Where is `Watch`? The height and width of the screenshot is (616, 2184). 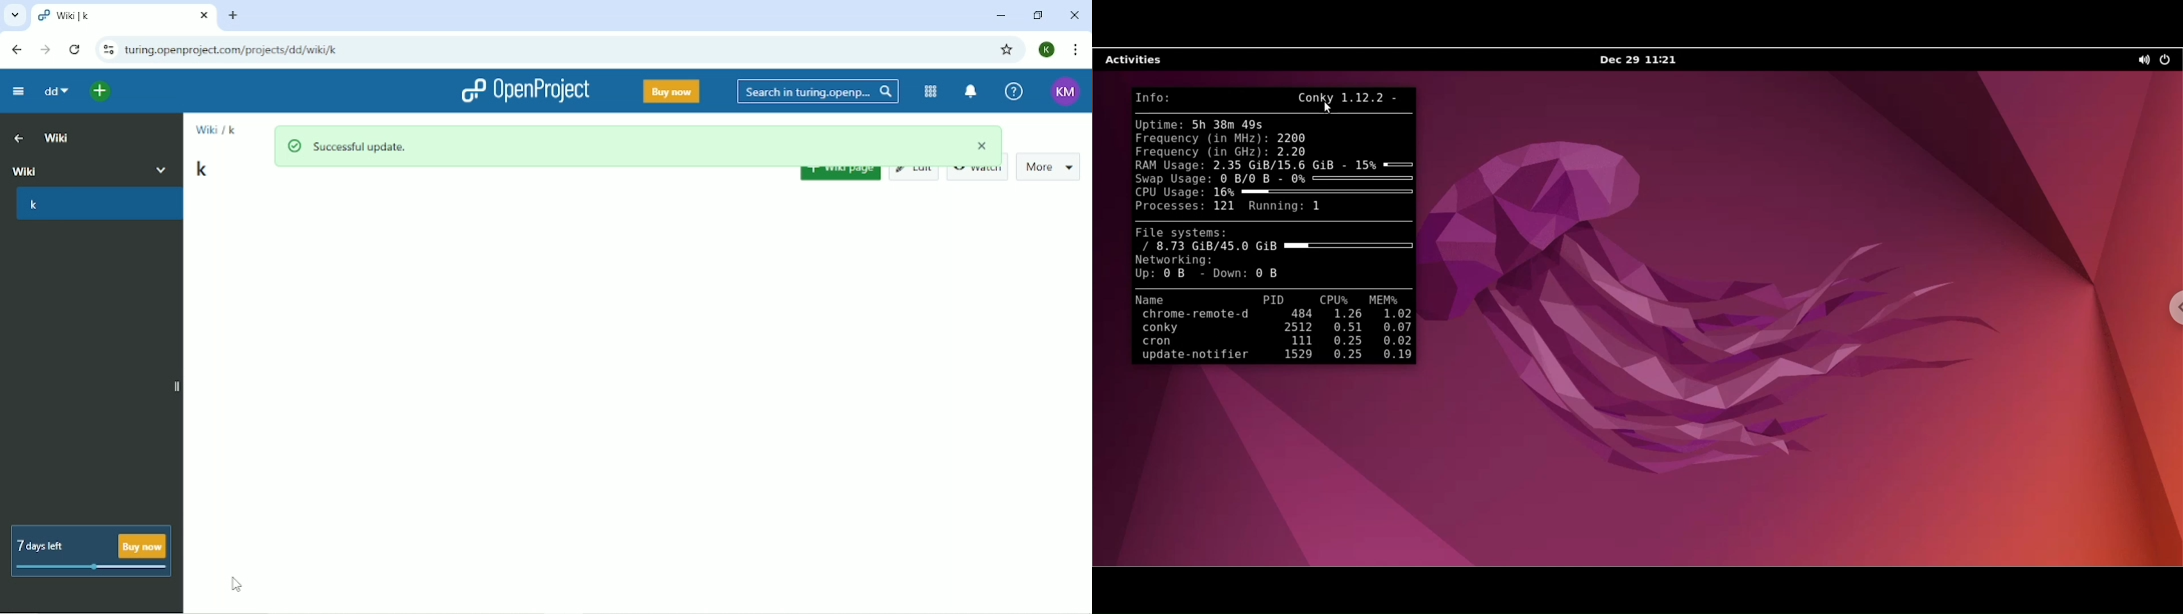
Watch is located at coordinates (976, 169).